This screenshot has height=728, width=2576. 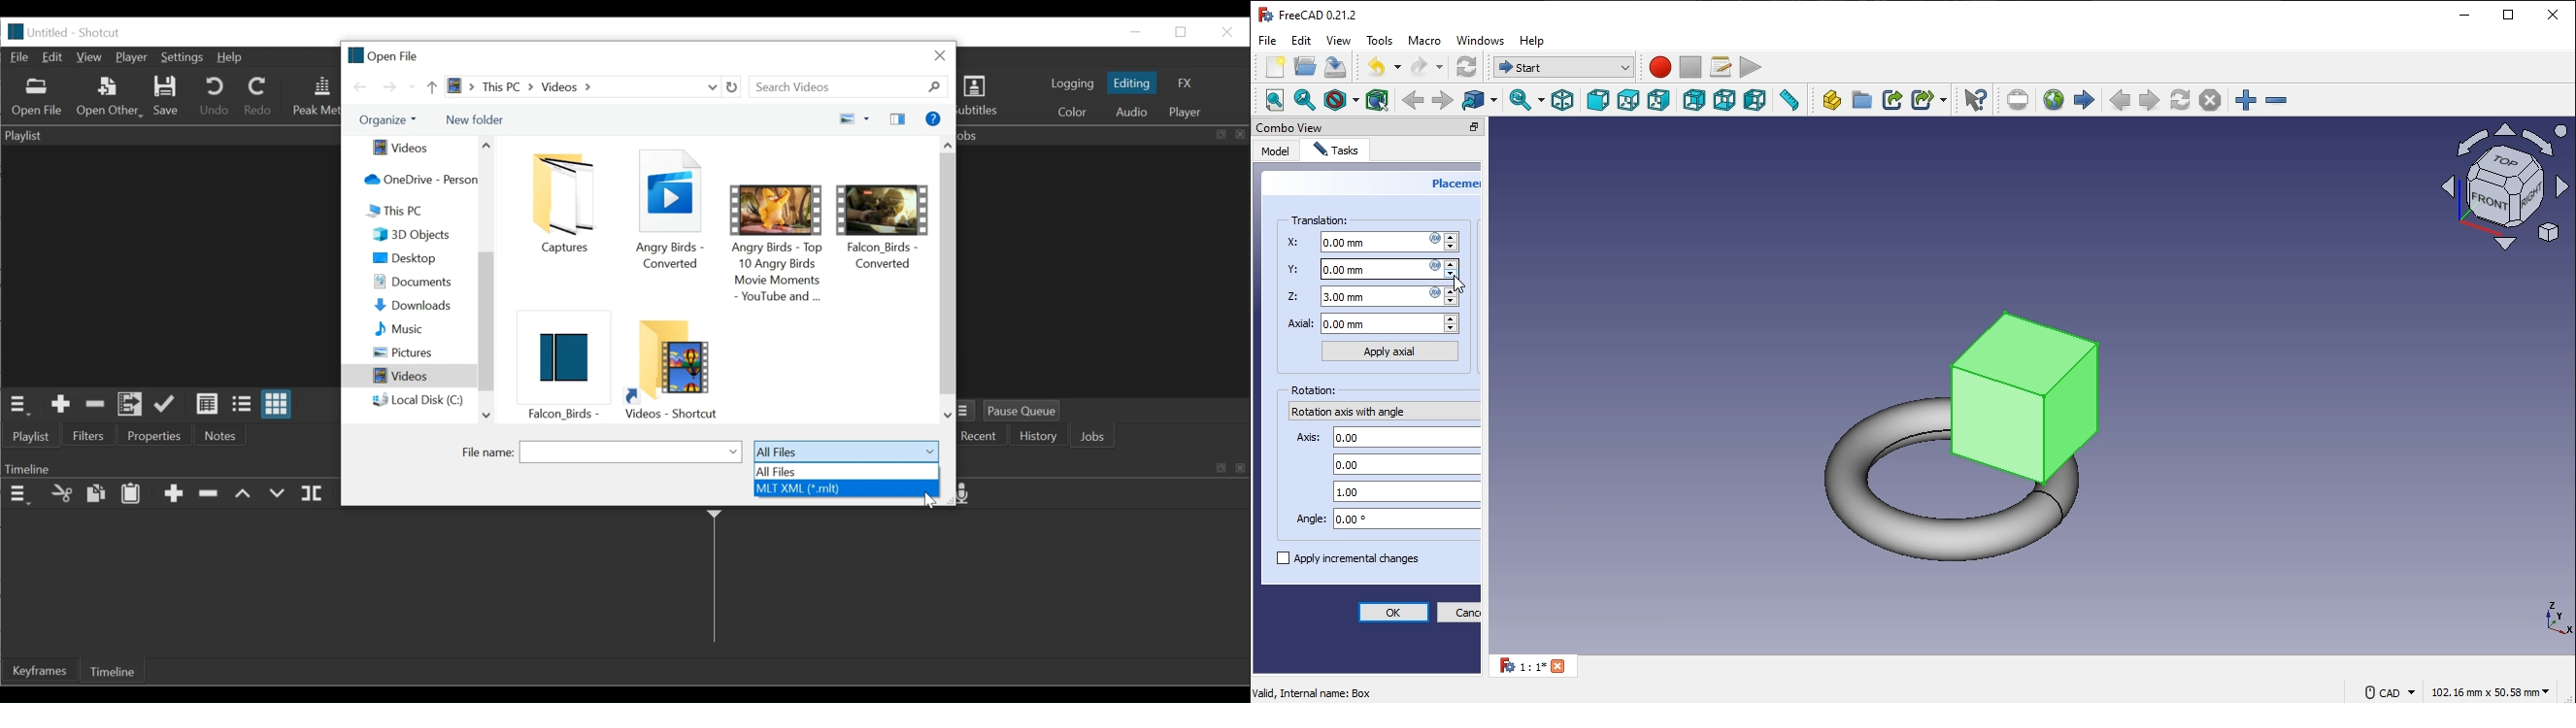 I want to click on 102.16 mm x 50.58 mm ~, so click(x=2489, y=691).